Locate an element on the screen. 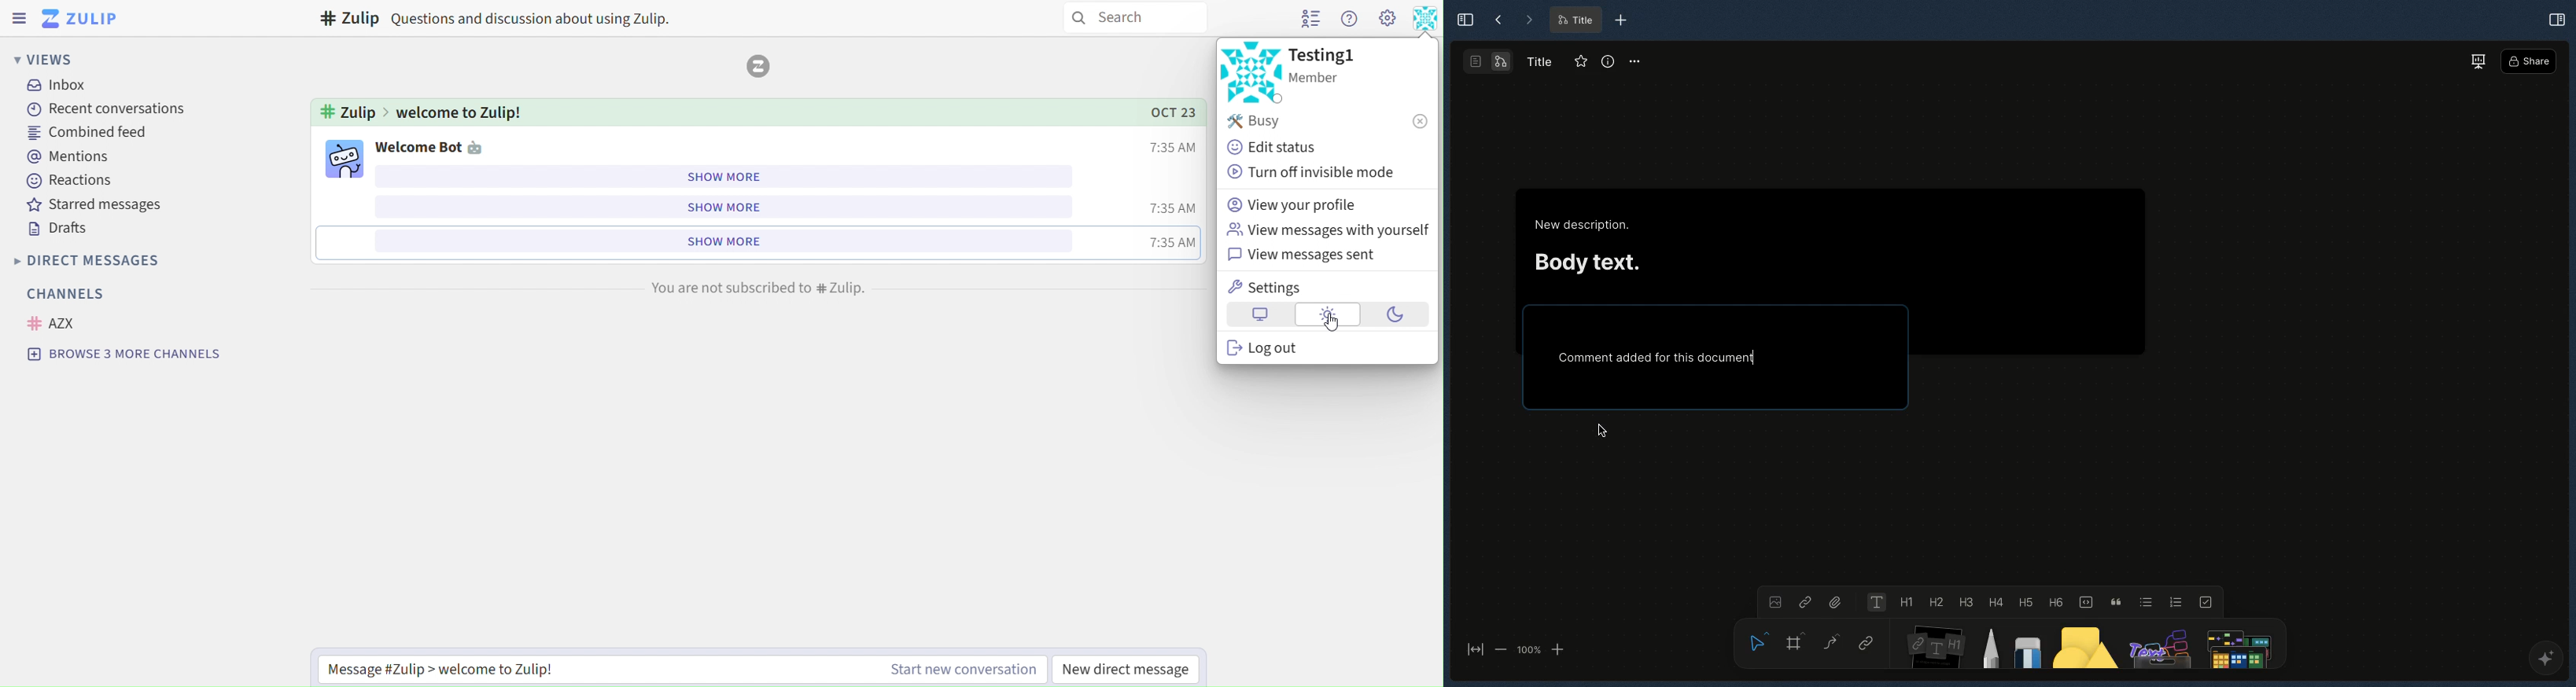  zulip is located at coordinates (79, 17).